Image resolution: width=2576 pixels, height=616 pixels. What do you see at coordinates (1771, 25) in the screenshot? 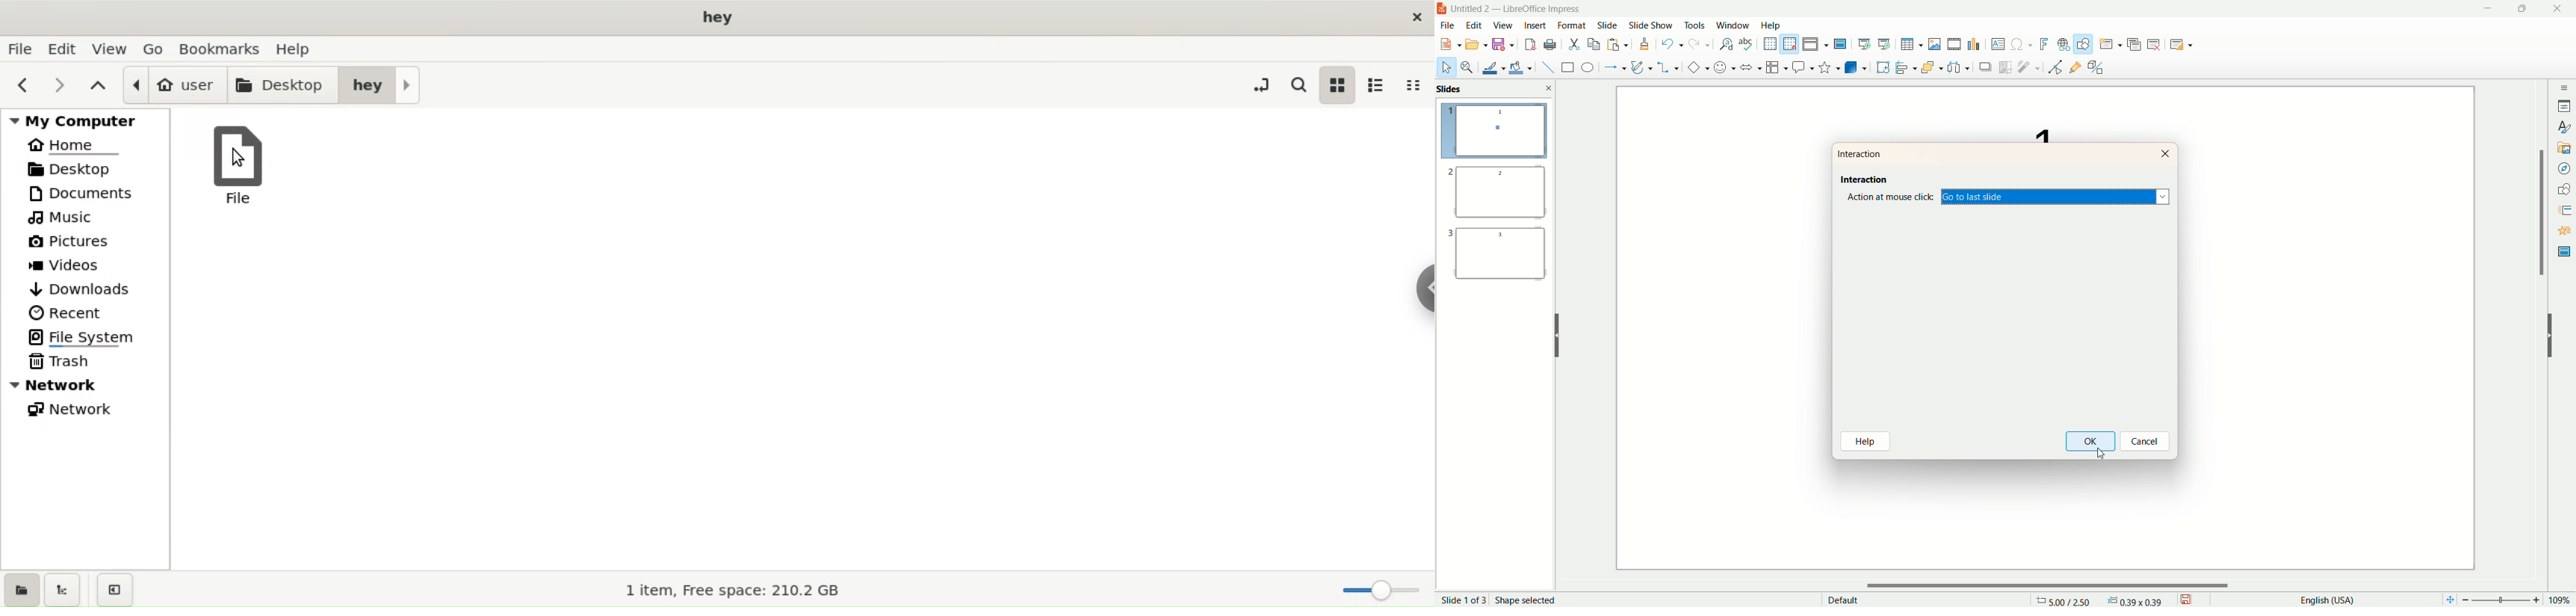
I see `help` at bounding box center [1771, 25].